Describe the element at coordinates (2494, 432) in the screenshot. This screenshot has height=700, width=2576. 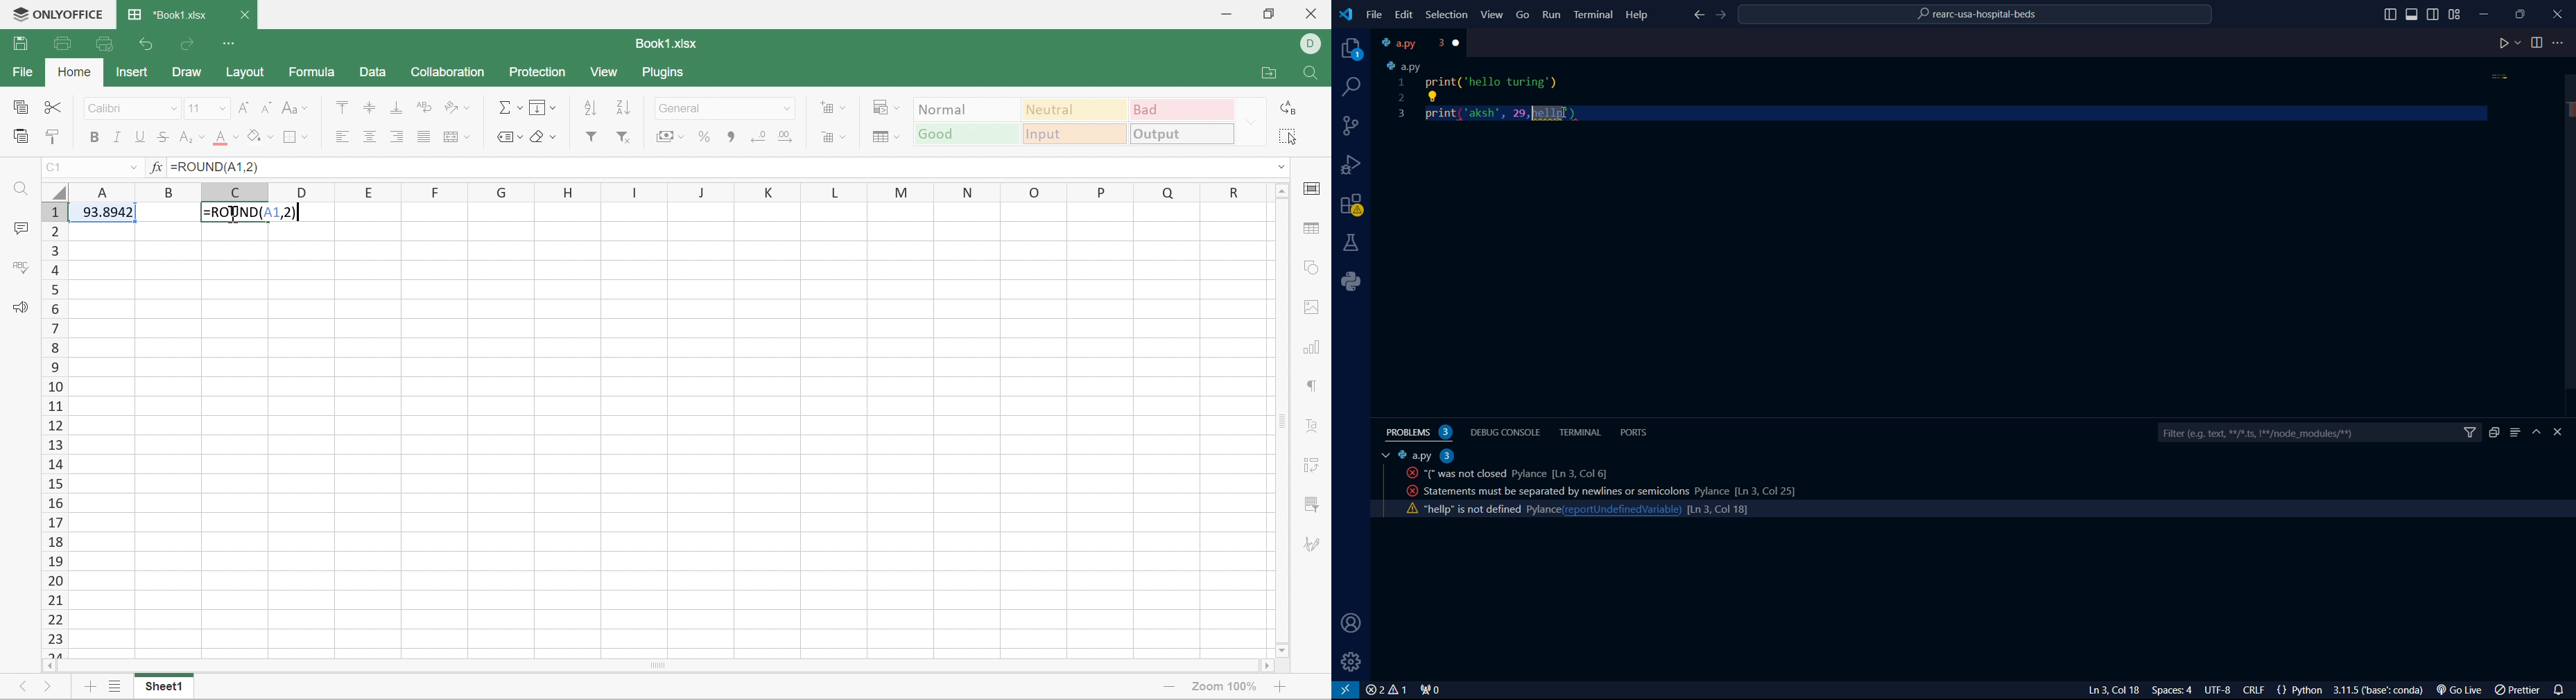
I see `duplicate` at that location.